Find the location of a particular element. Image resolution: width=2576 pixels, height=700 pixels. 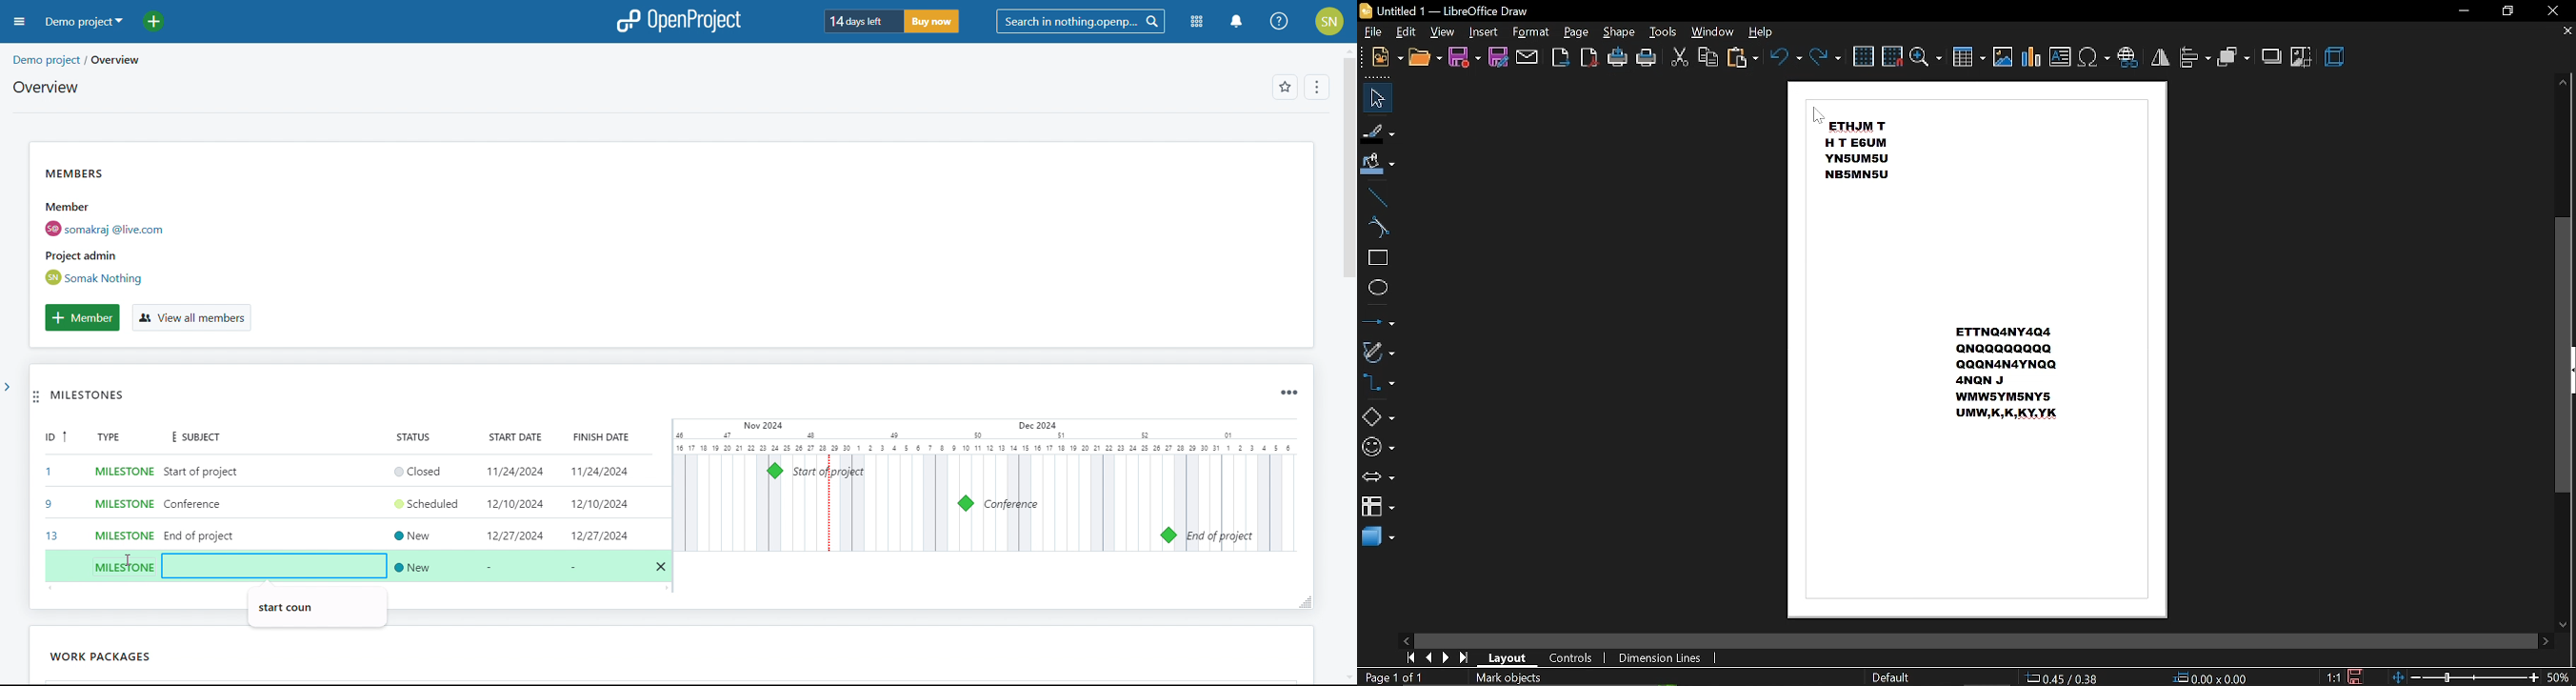

move left is located at coordinates (1406, 638).